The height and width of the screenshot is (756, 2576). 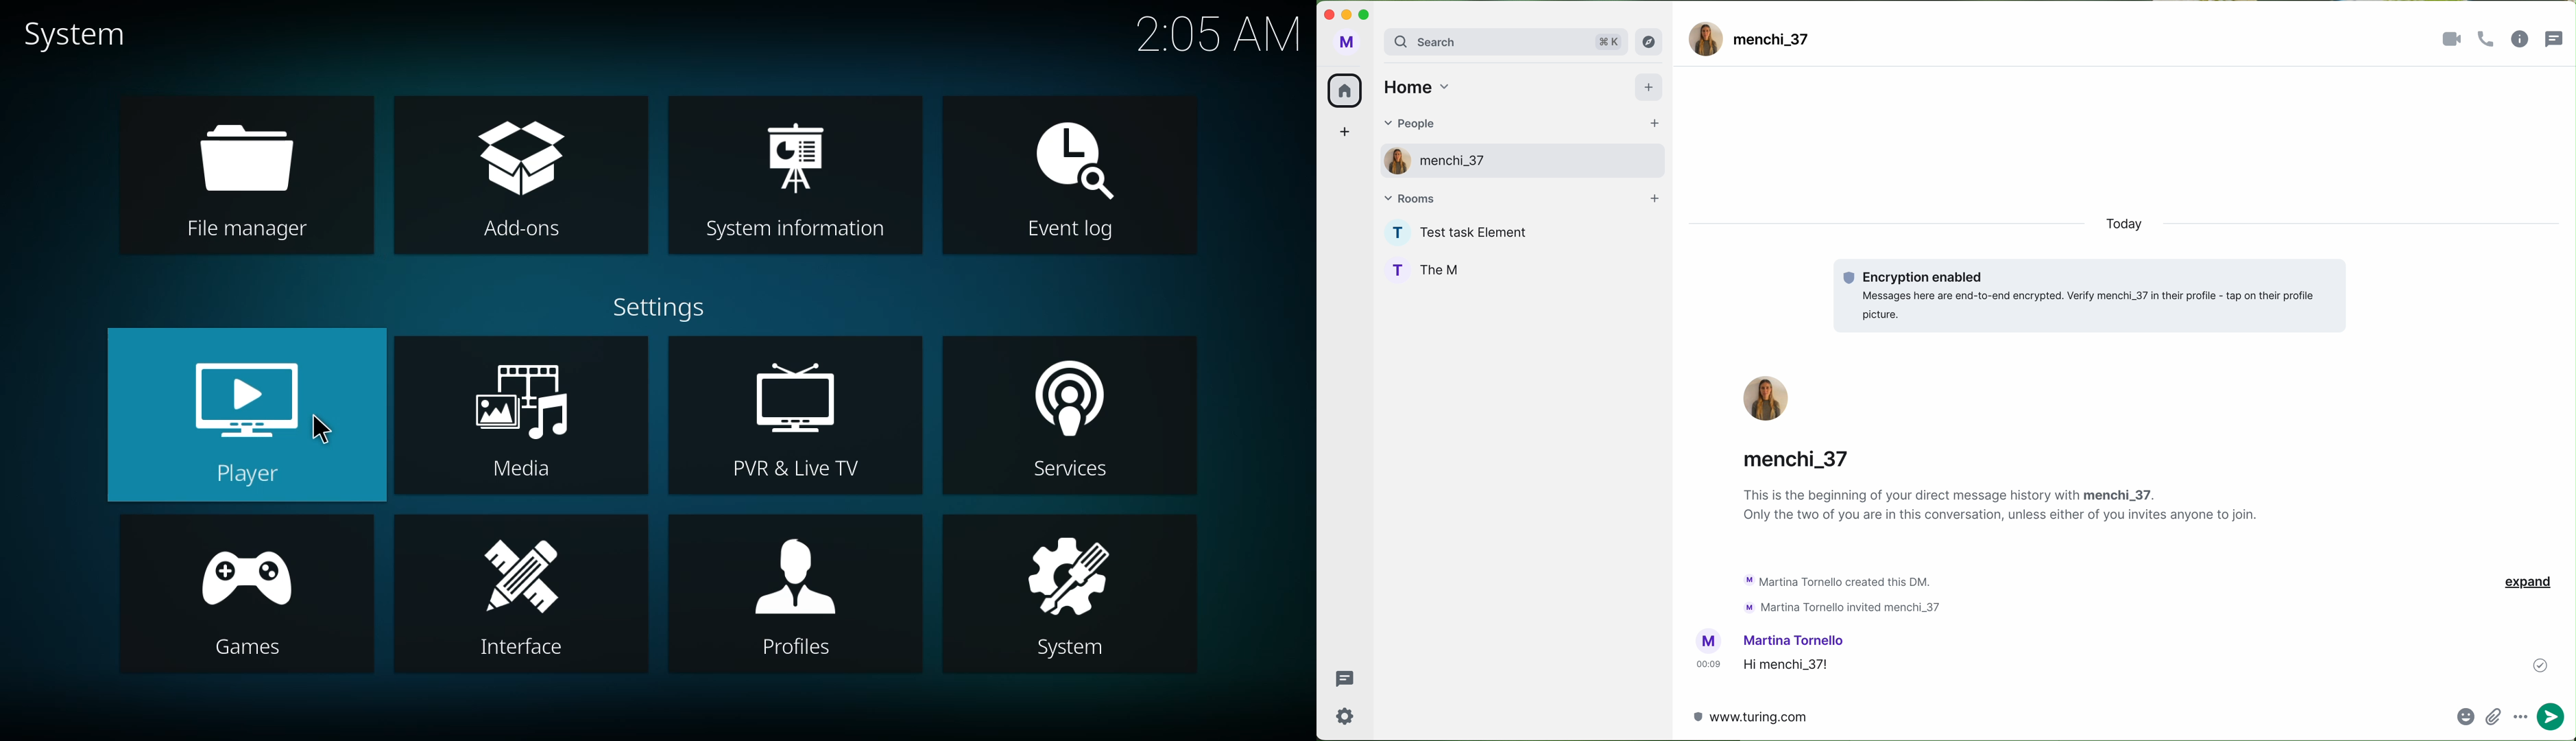 What do you see at coordinates (1066, 418) in the screenshot?
I see `services` at bounding box center [1066, 418].